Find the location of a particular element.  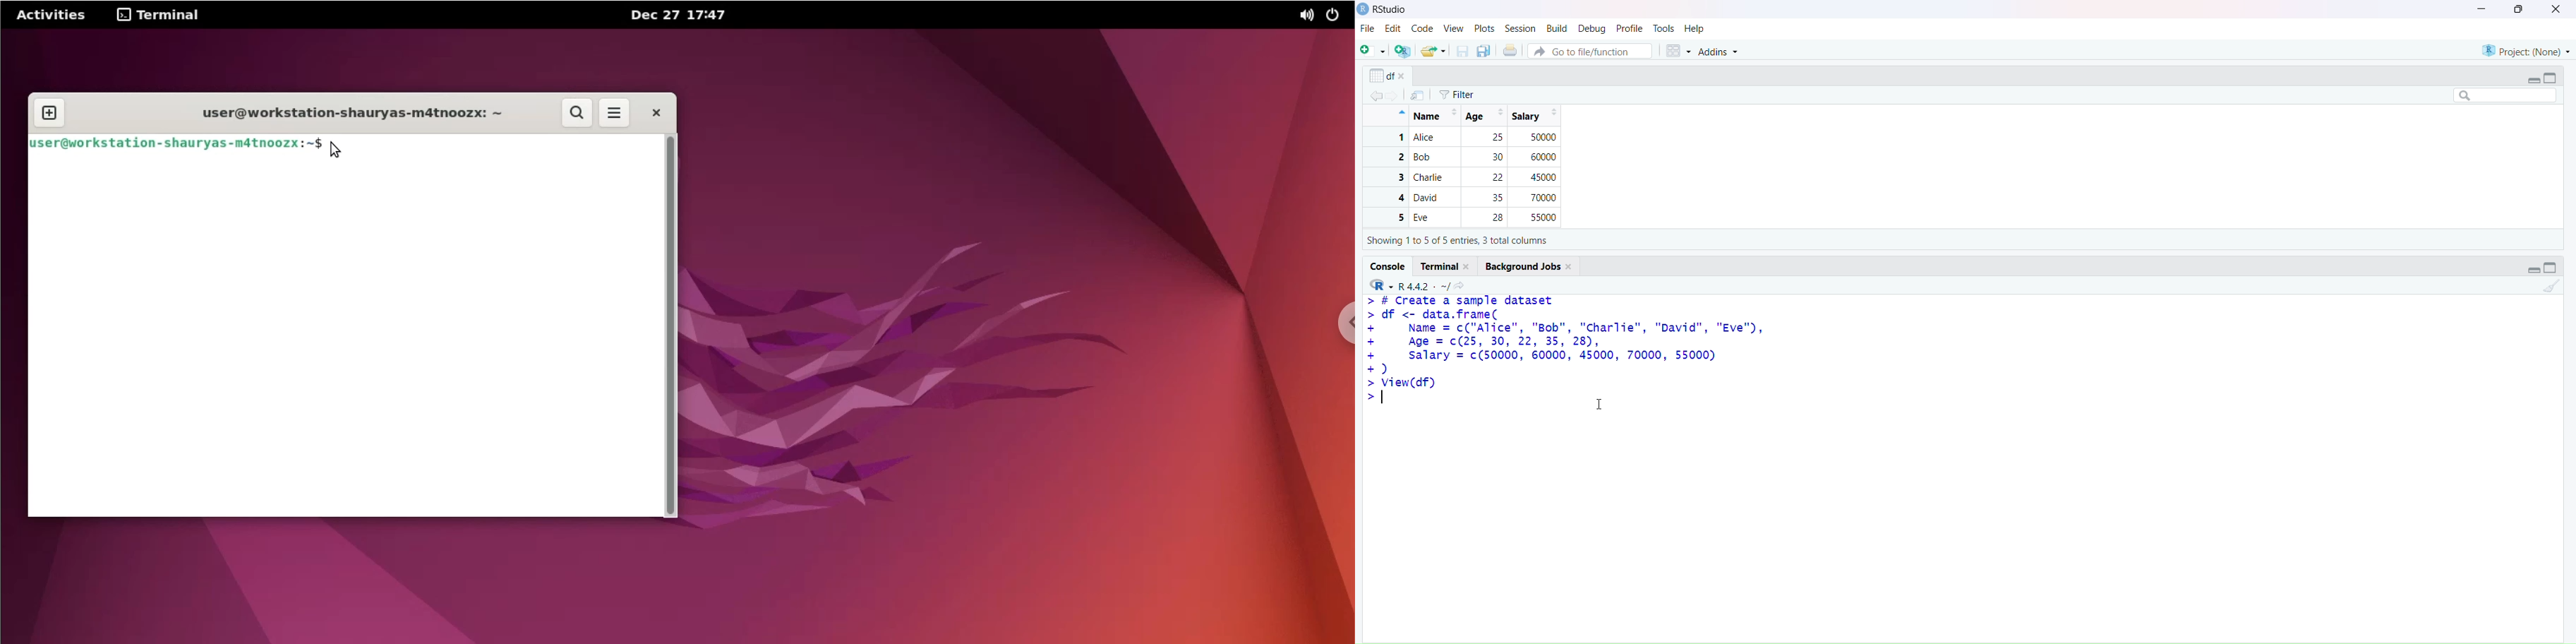

search is located at coordinates (2499, 95).